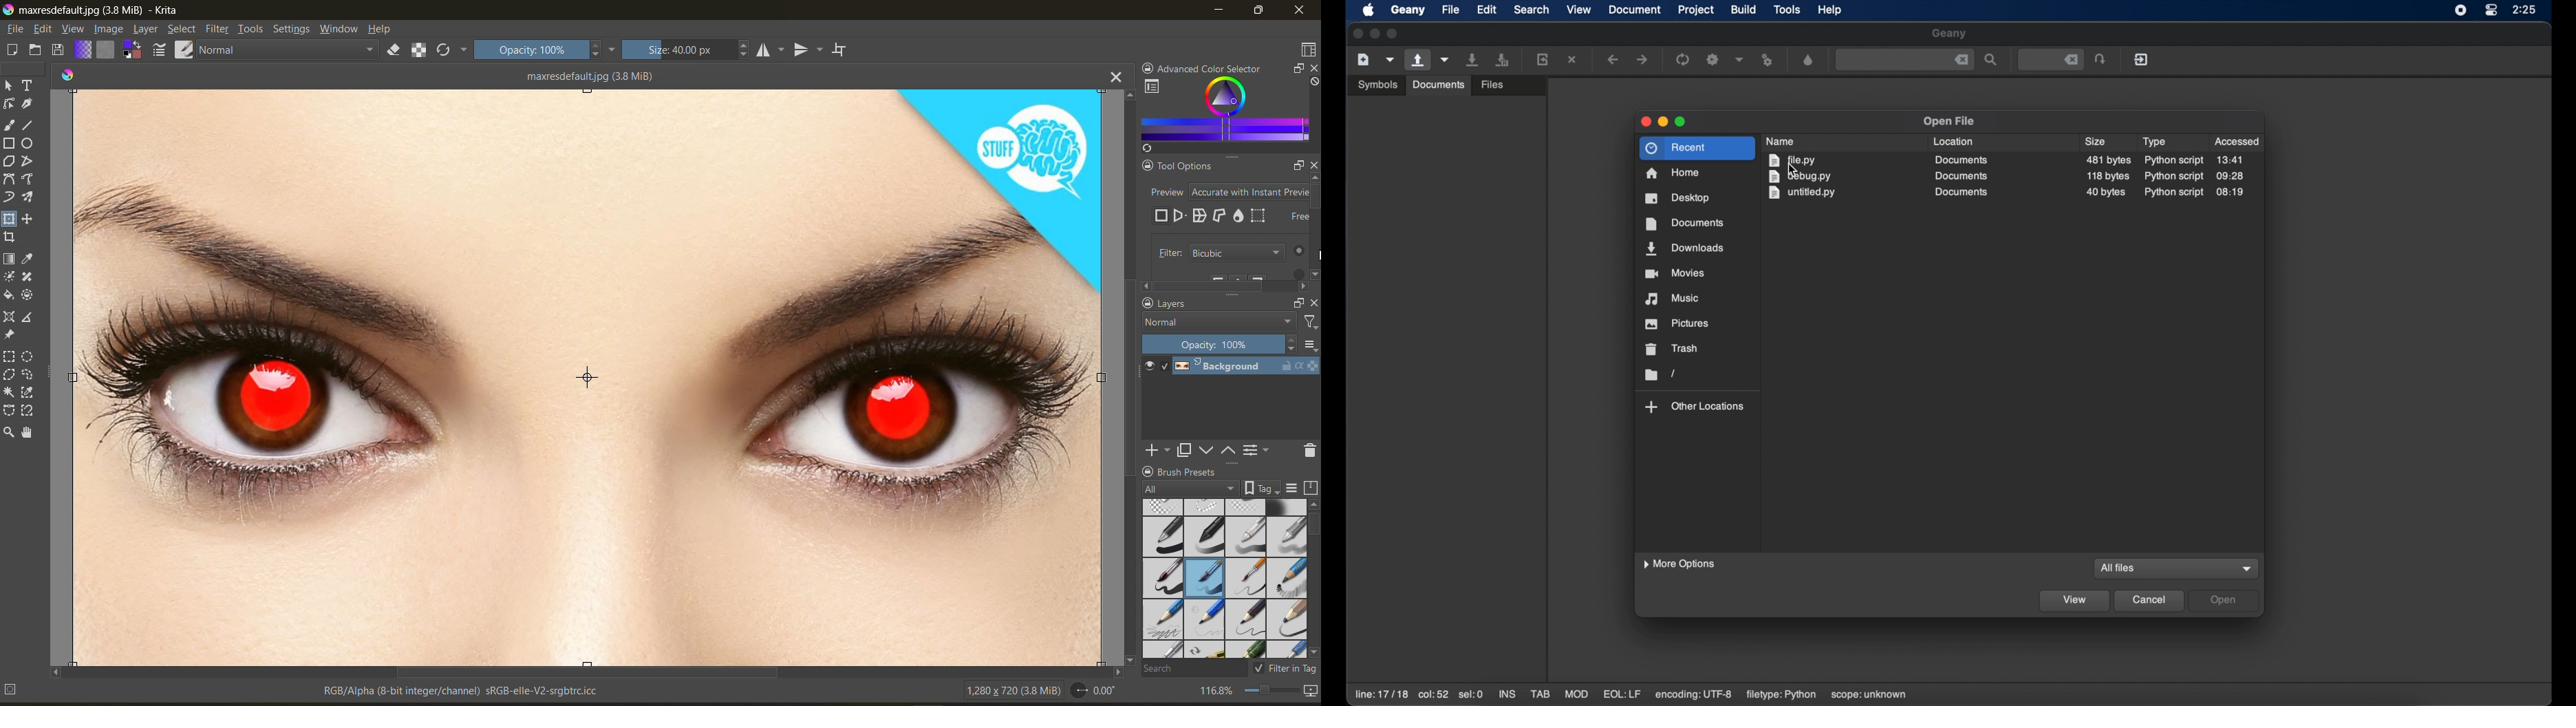 This screenshot has width=2576, height=728. What do you see at coordinates (11, 52) in the screenshot?
I see `create` at bounding box center [11, 52].